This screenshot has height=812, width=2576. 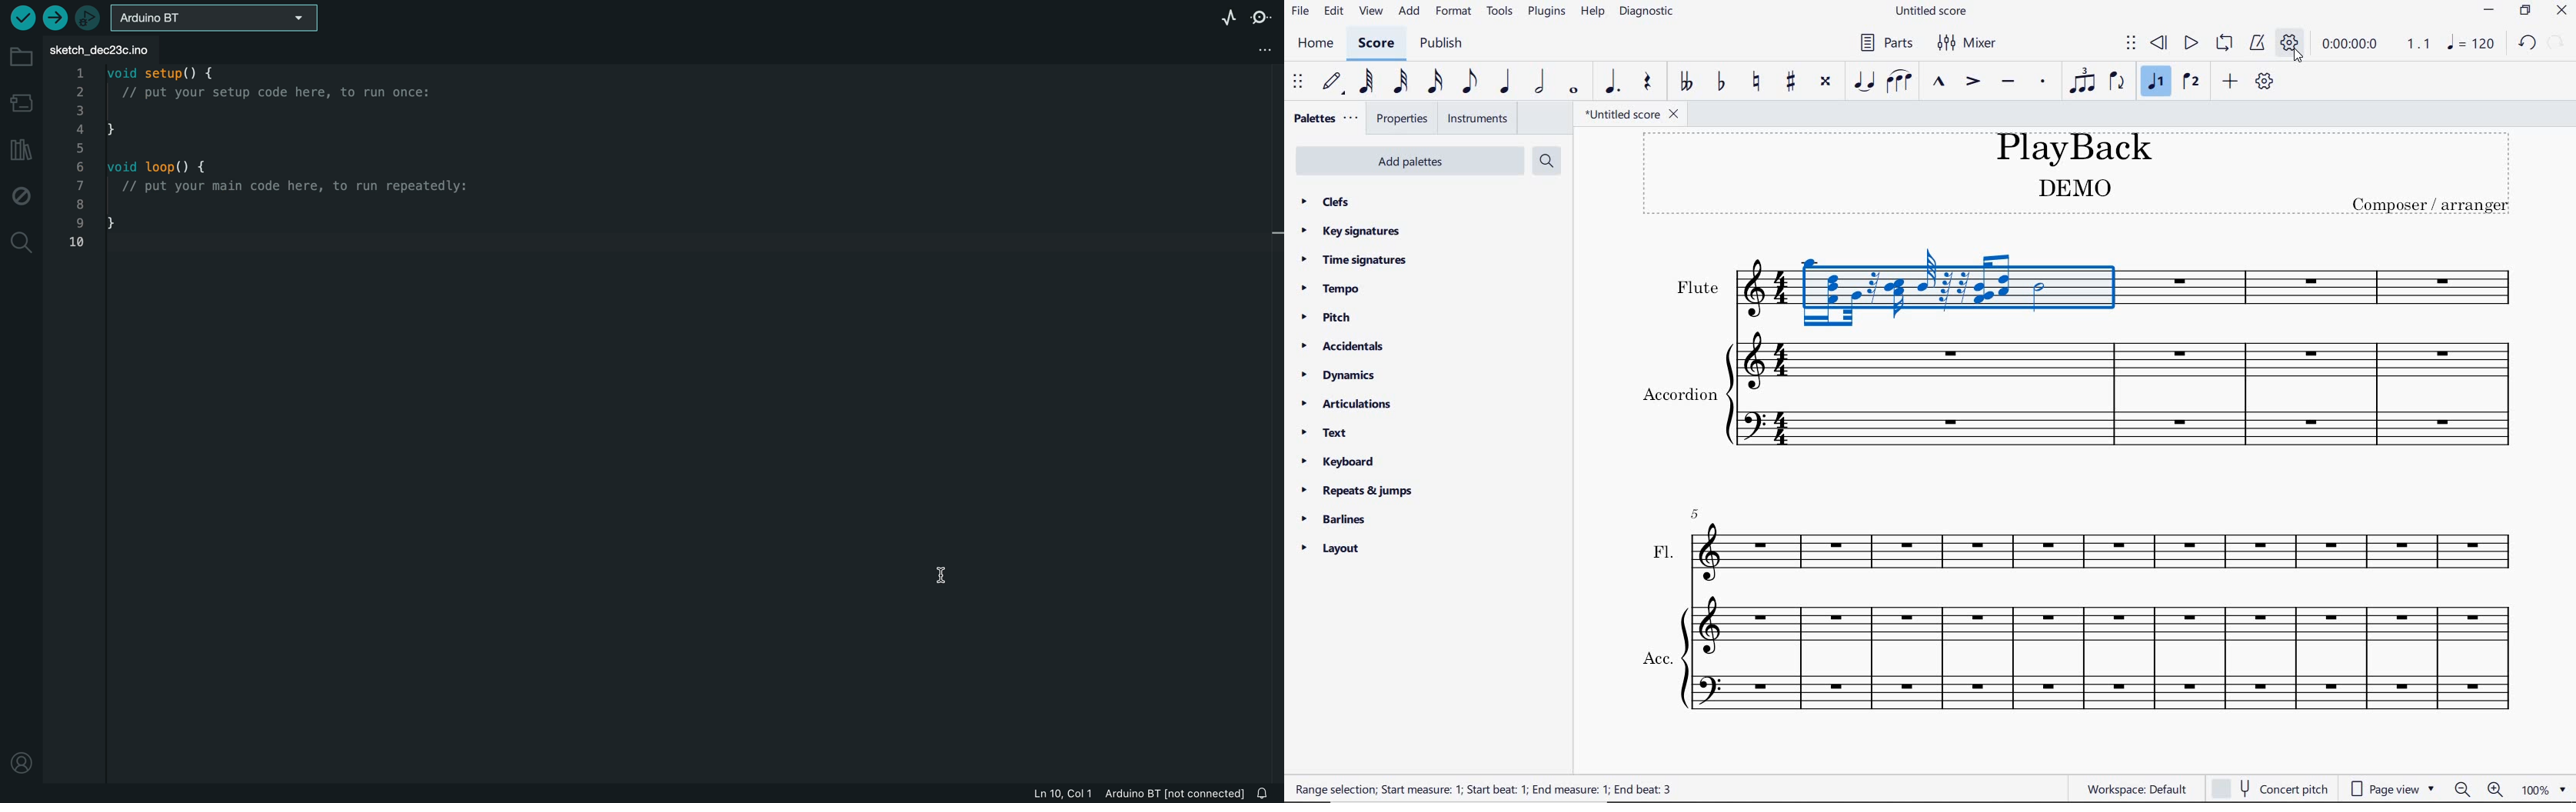 I want to click on mixer, so click(x=1965, y=43).